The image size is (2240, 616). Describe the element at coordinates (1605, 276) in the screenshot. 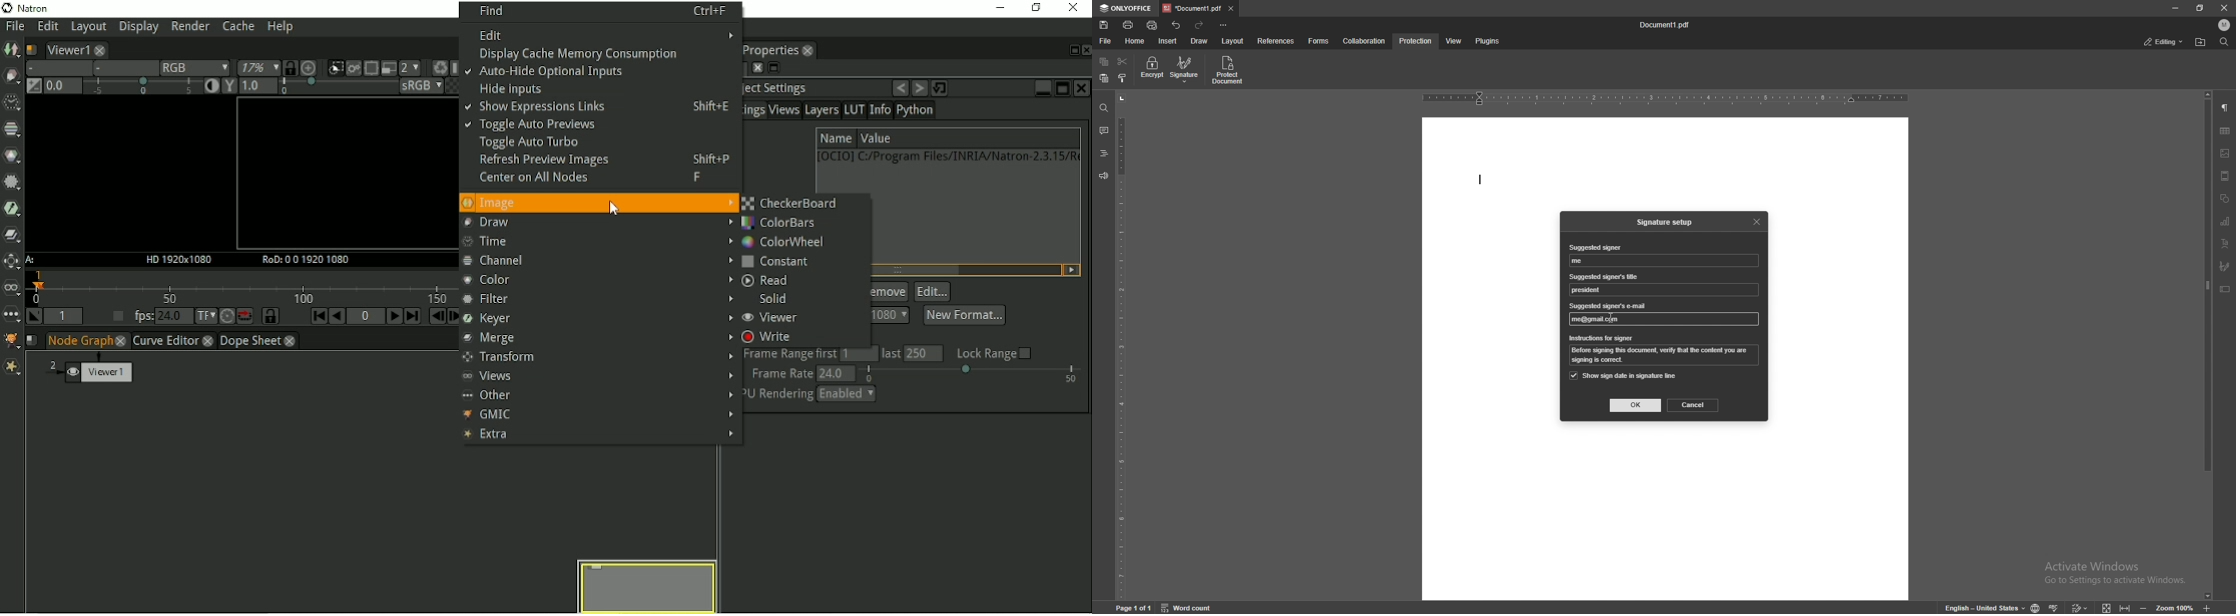

I see `suggested signer's title` at that location.